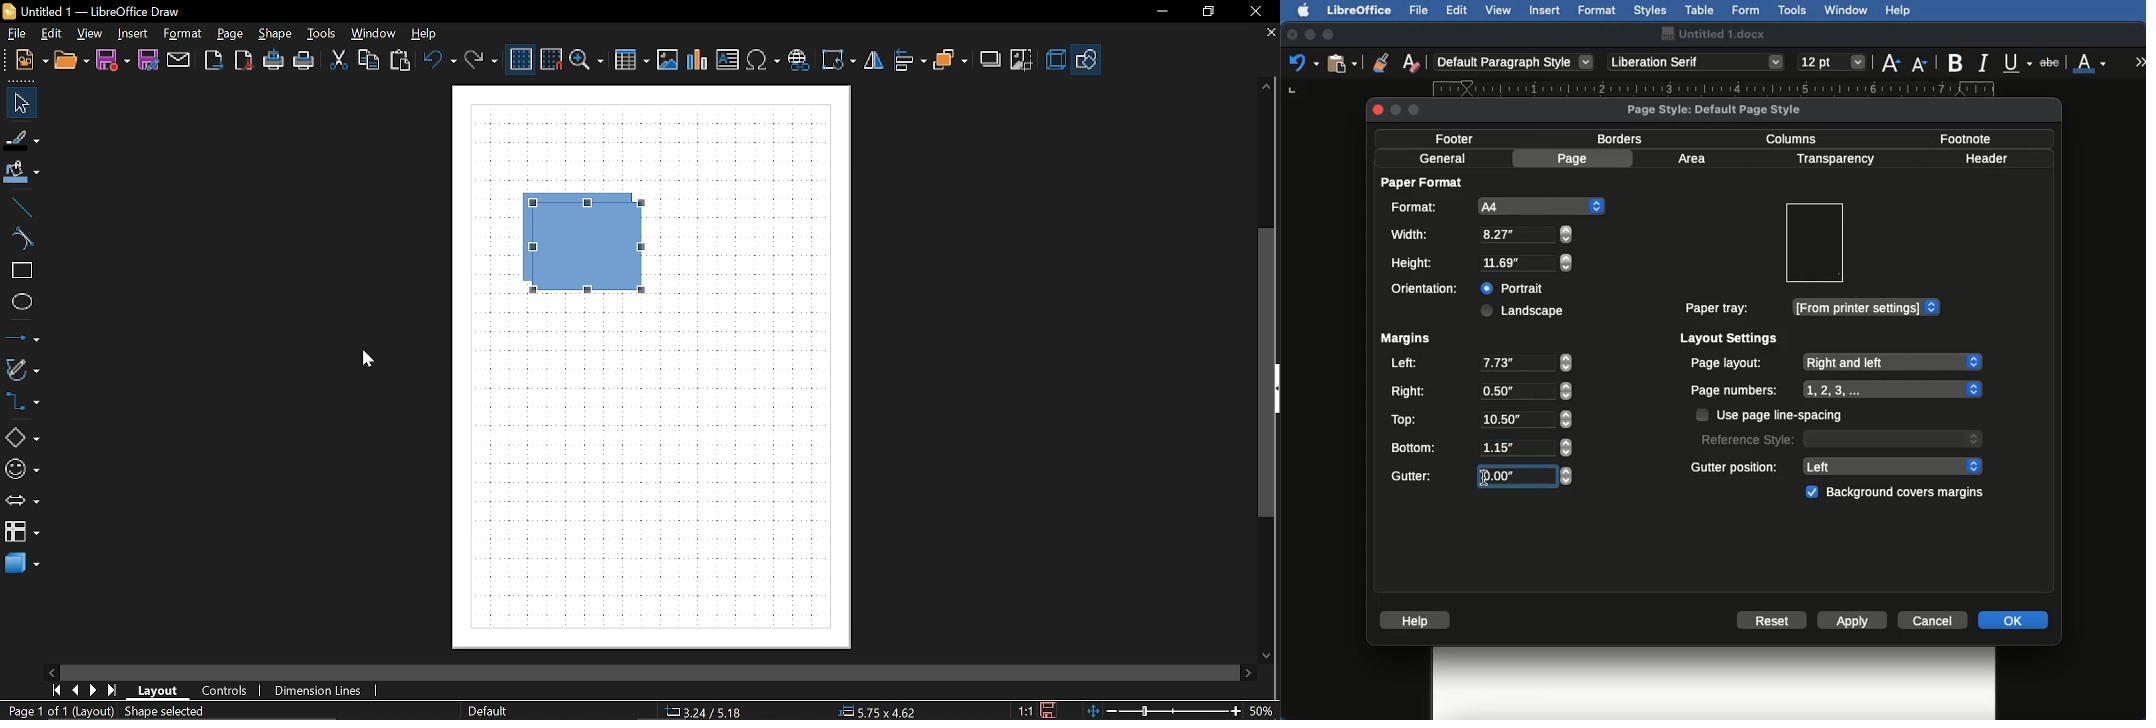 The height and width of the screenshot is (728, 2156). Describe the element at coordinates (1303, 62) in the screenshot. I see `Undo` at that location.